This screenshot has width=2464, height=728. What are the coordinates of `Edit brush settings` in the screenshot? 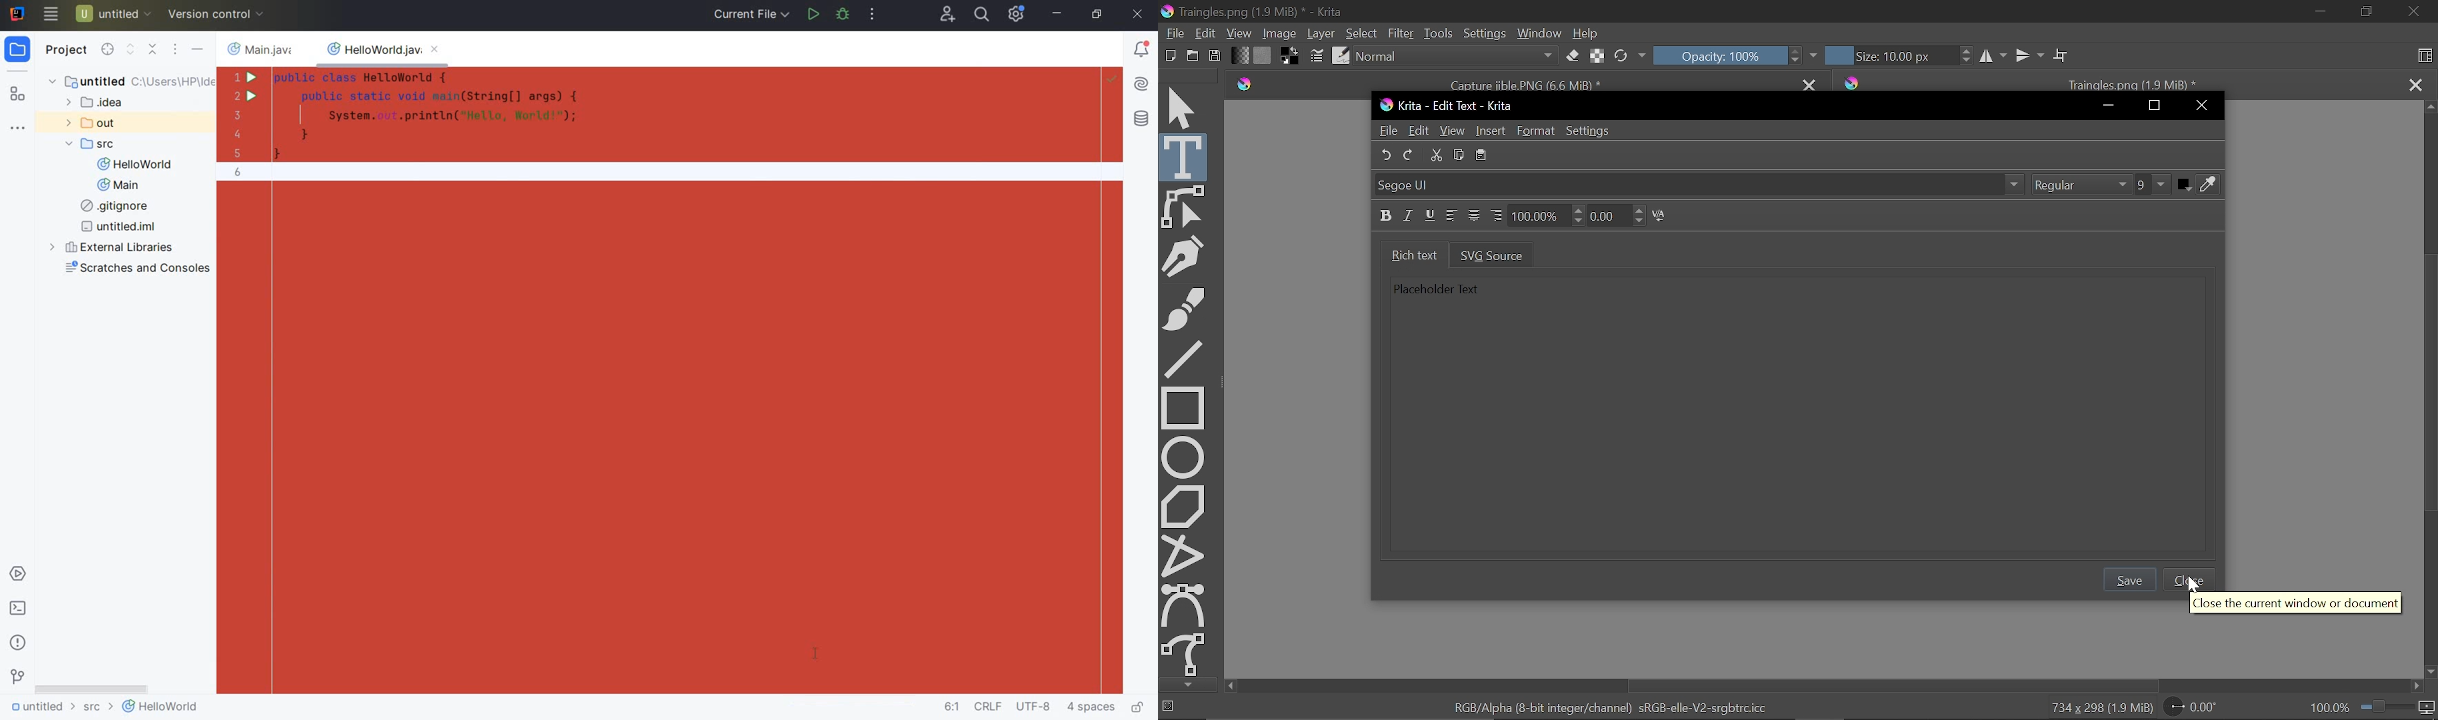 It's located at (1596, 55).